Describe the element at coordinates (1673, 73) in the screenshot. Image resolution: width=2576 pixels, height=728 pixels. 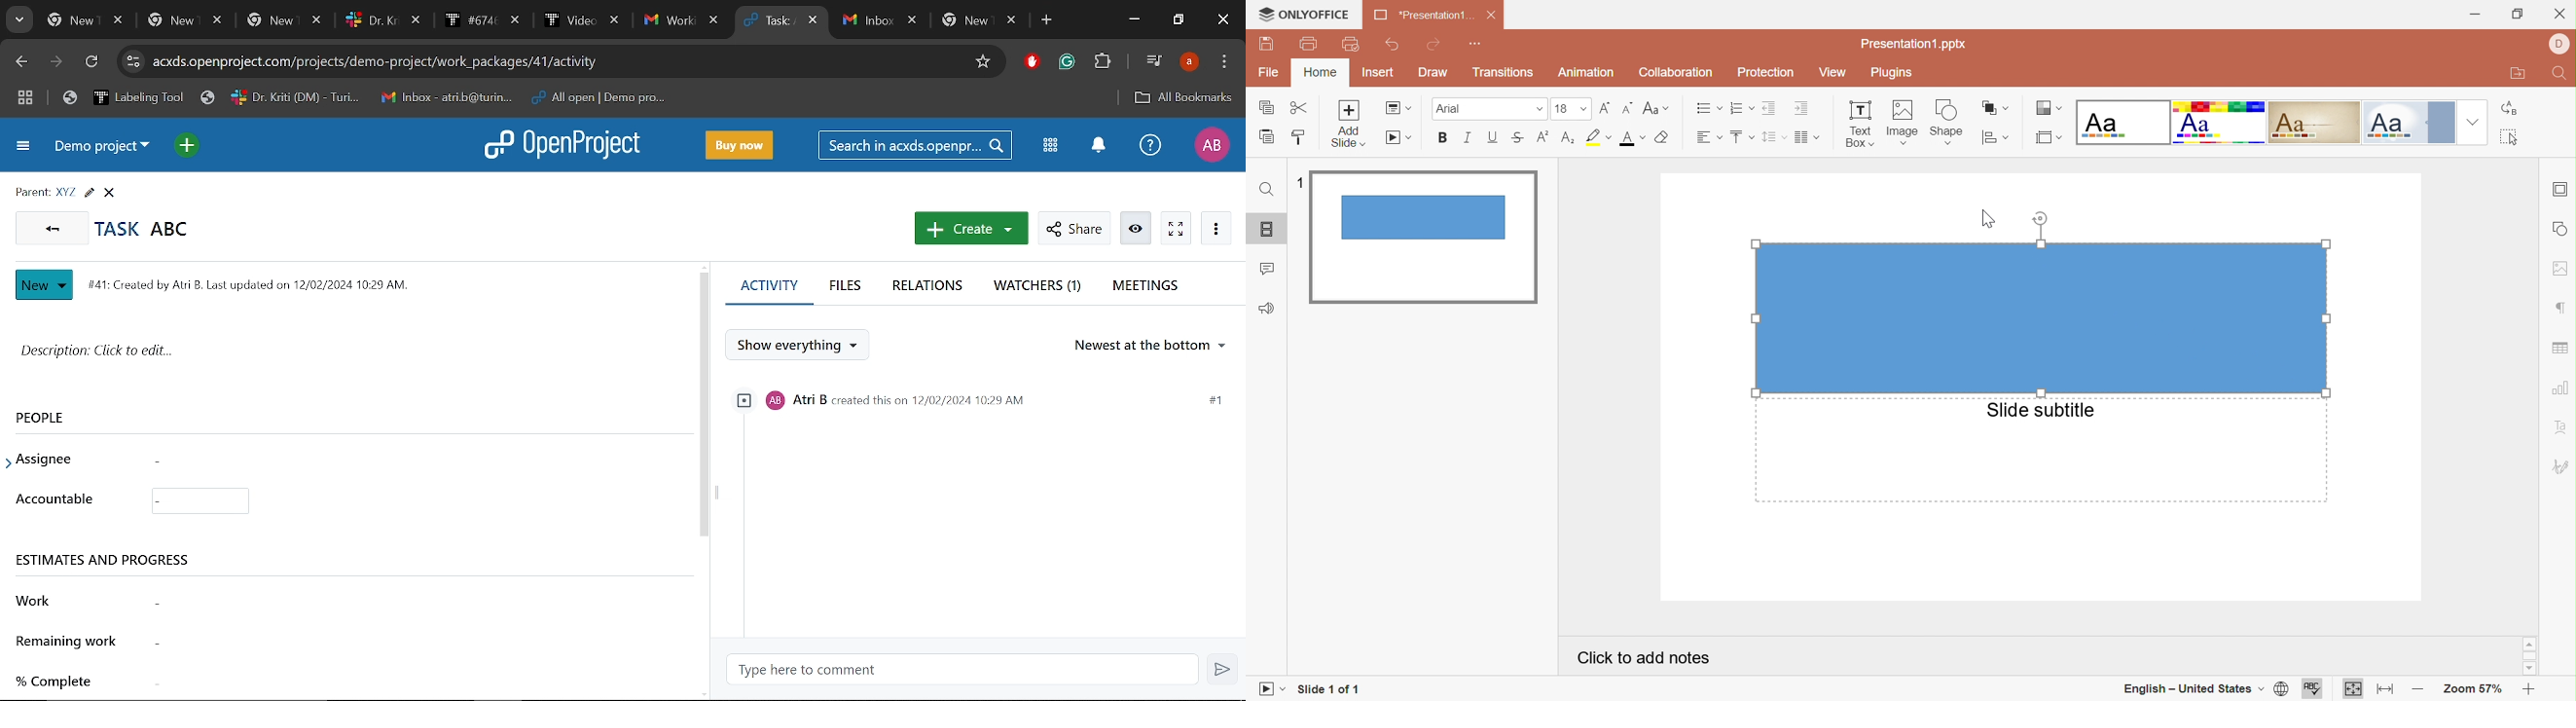
I see `Collaboration` at that location.